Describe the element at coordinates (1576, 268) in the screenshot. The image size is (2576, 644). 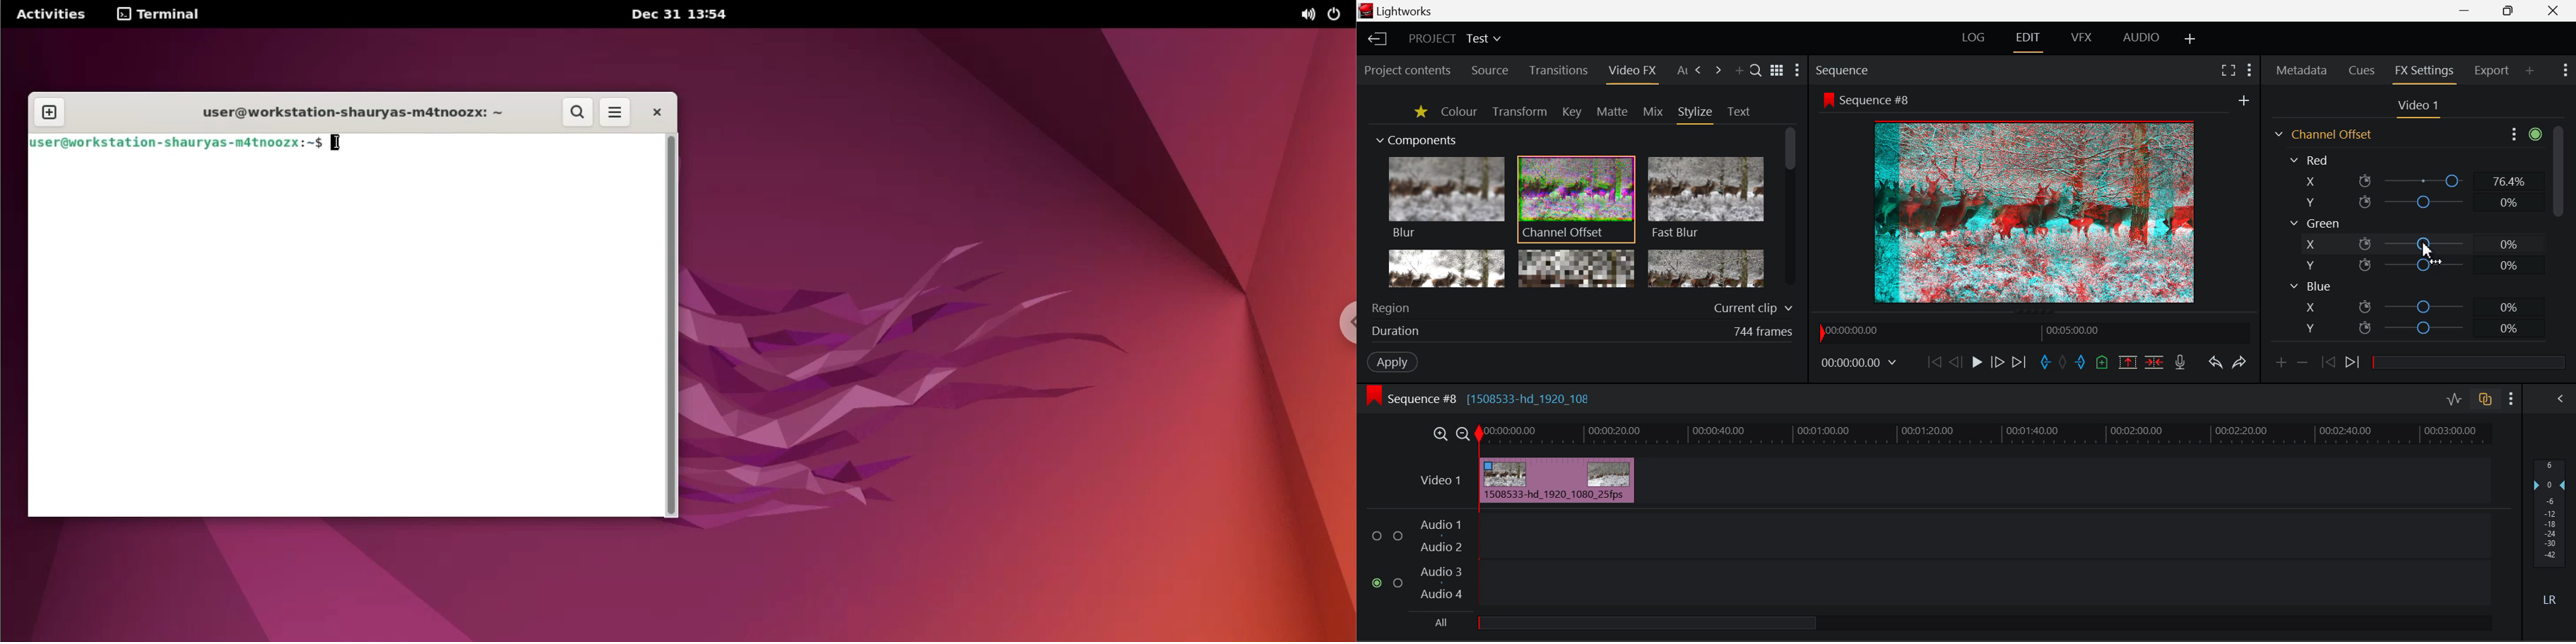
I see `Mosaic` at that location.